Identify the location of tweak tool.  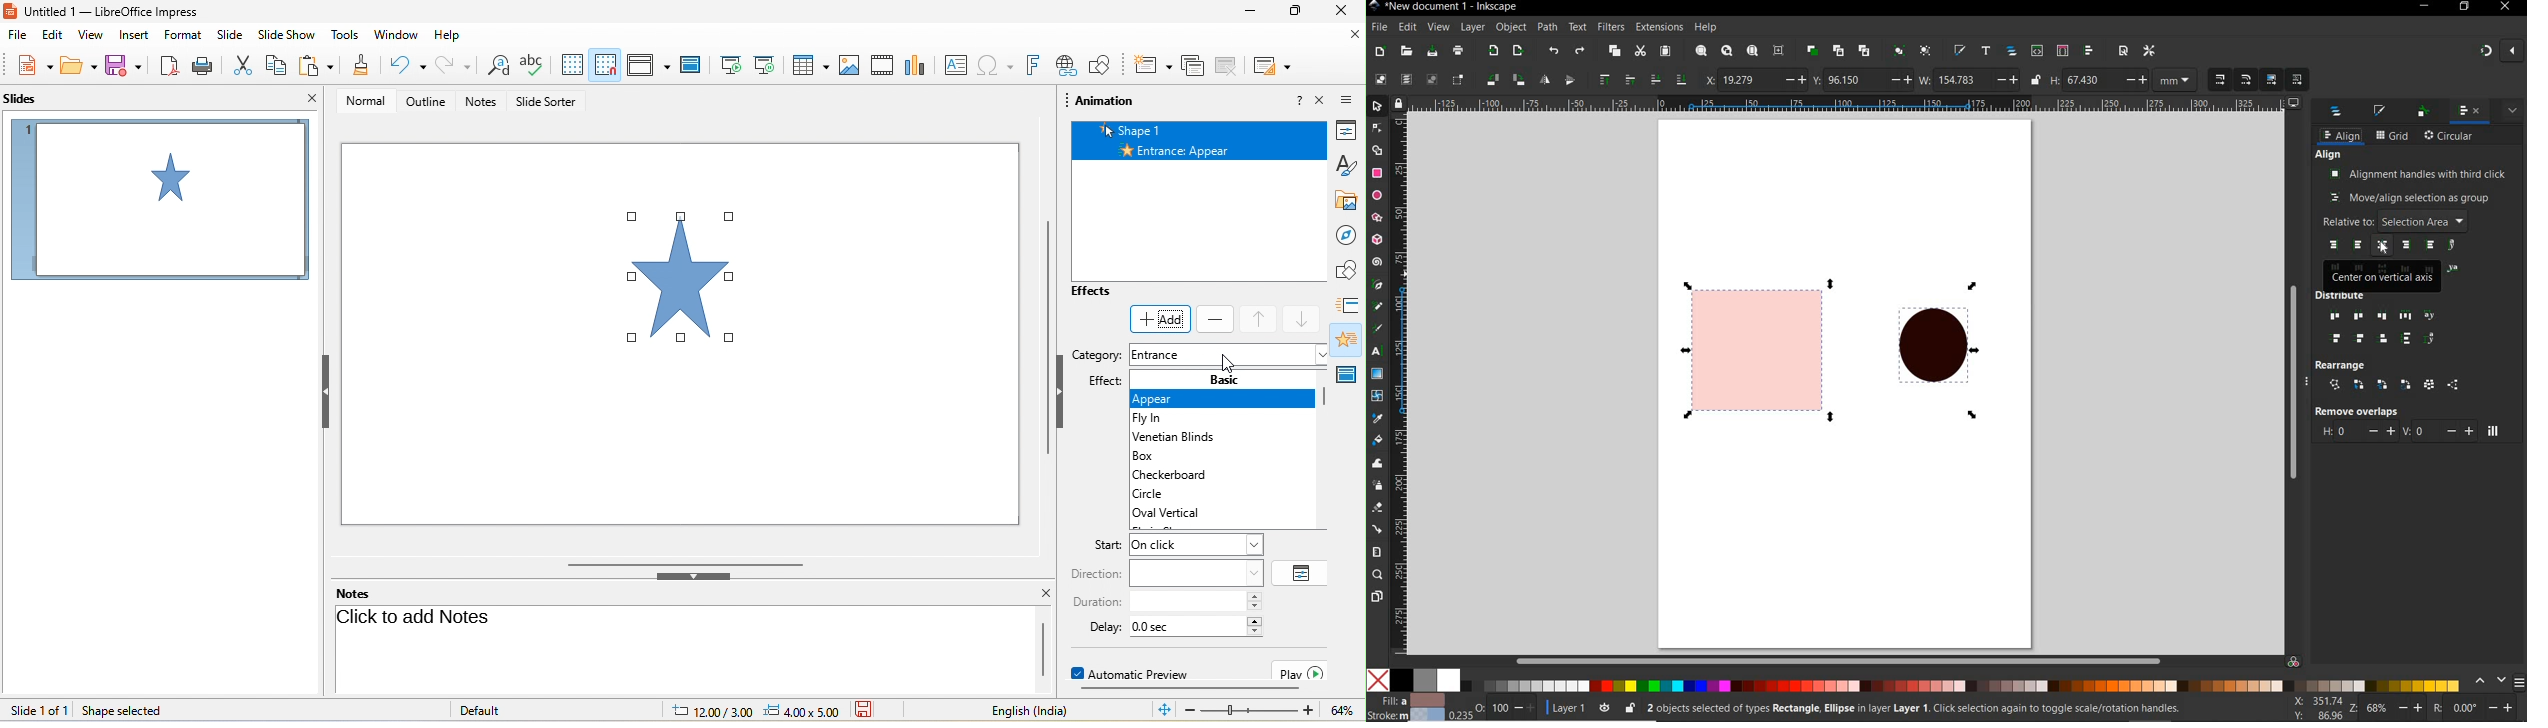
(1376, 465).